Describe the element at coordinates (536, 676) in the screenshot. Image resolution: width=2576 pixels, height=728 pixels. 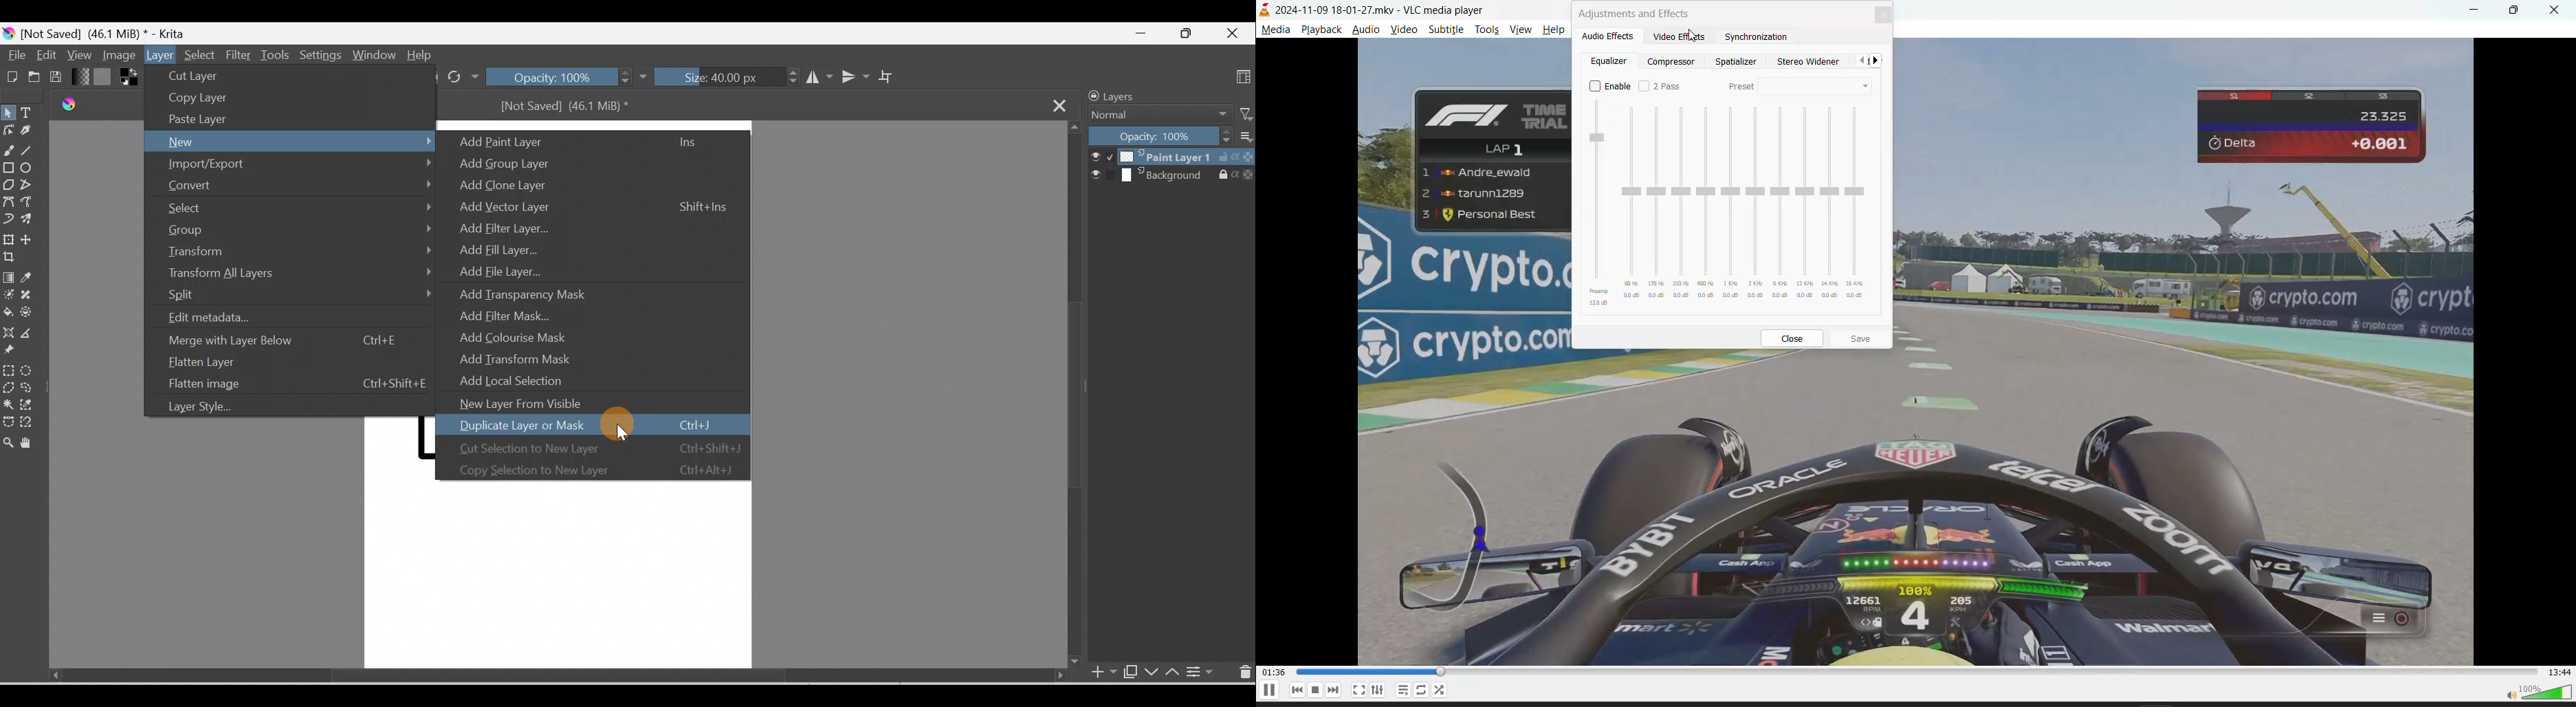
I see `Scroll bar` at that location.